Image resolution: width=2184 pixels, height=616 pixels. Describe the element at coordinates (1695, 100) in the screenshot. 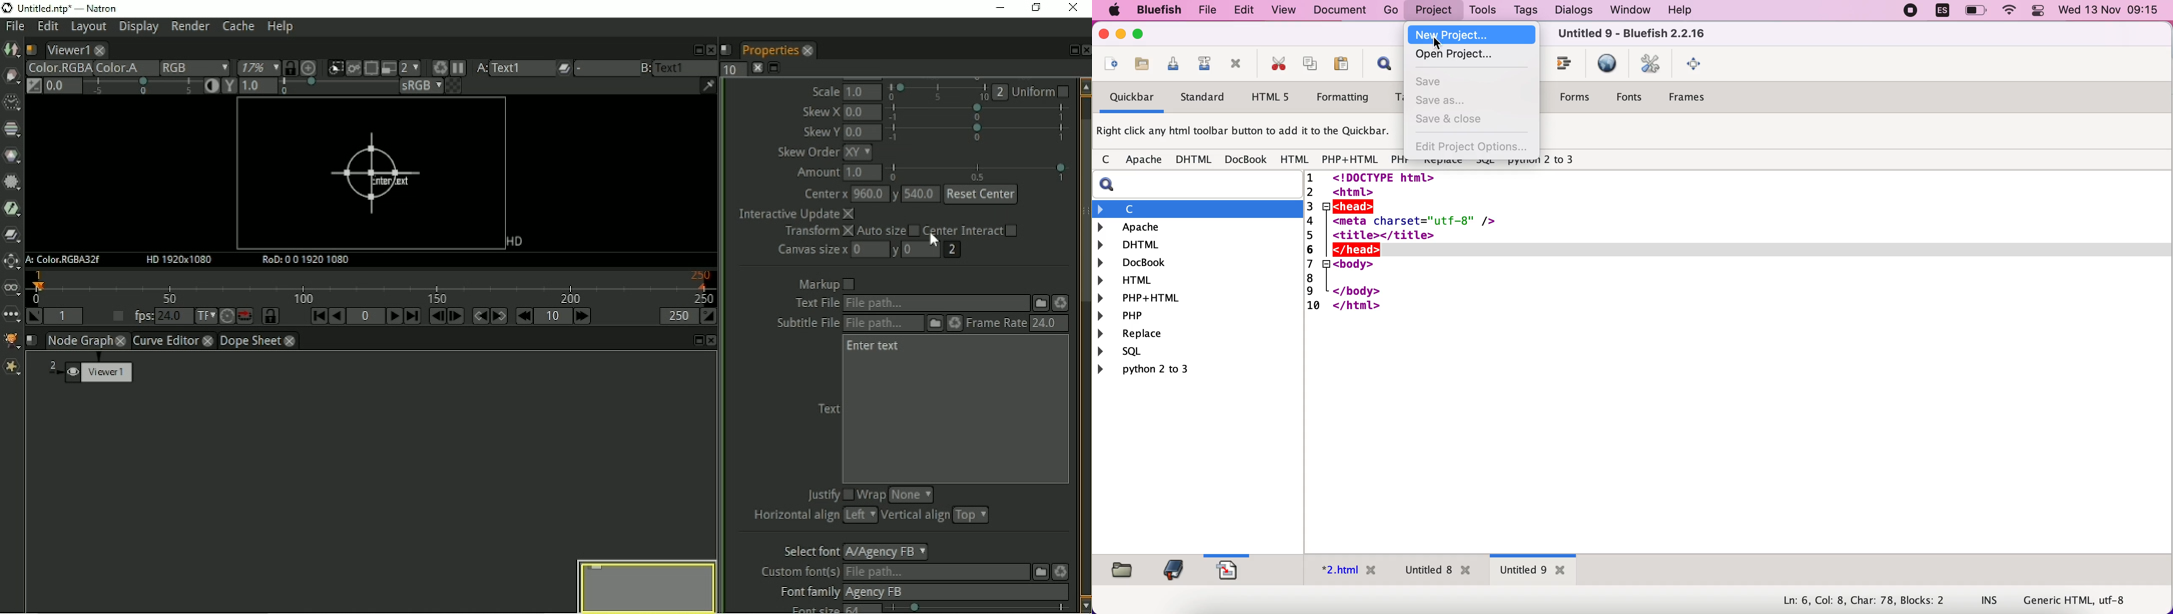

I see `frames` at that location.